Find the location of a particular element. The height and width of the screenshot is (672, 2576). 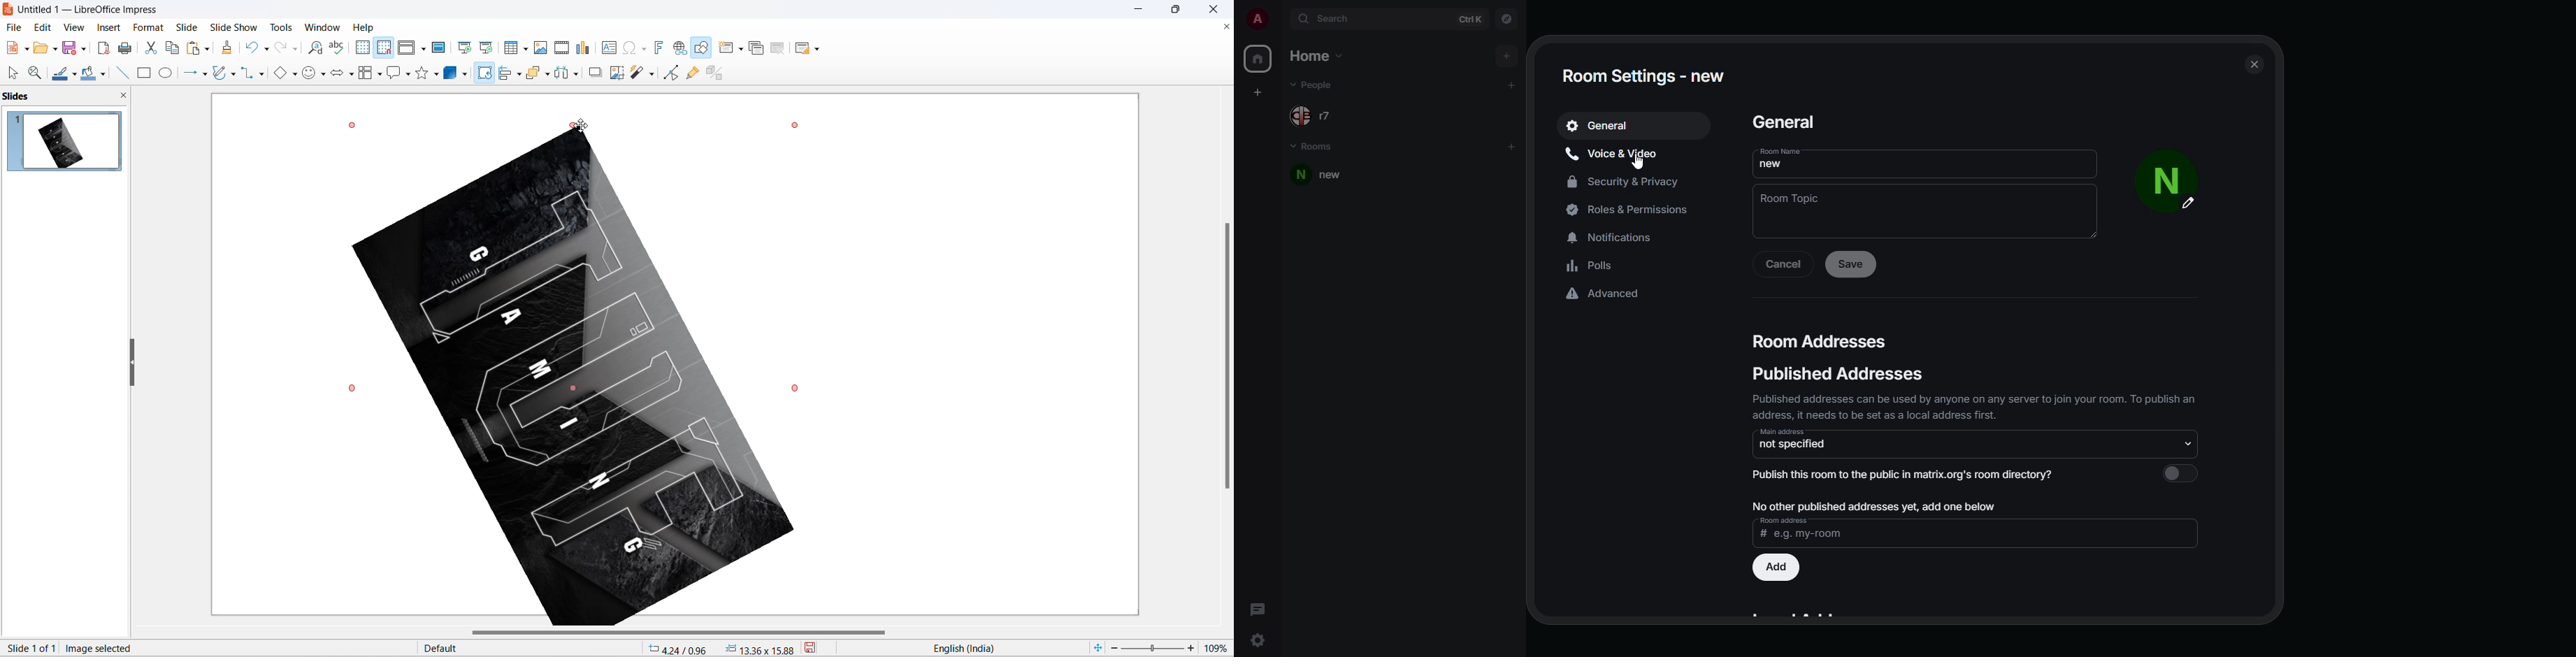

paste options is located at coordinates (206, 46).